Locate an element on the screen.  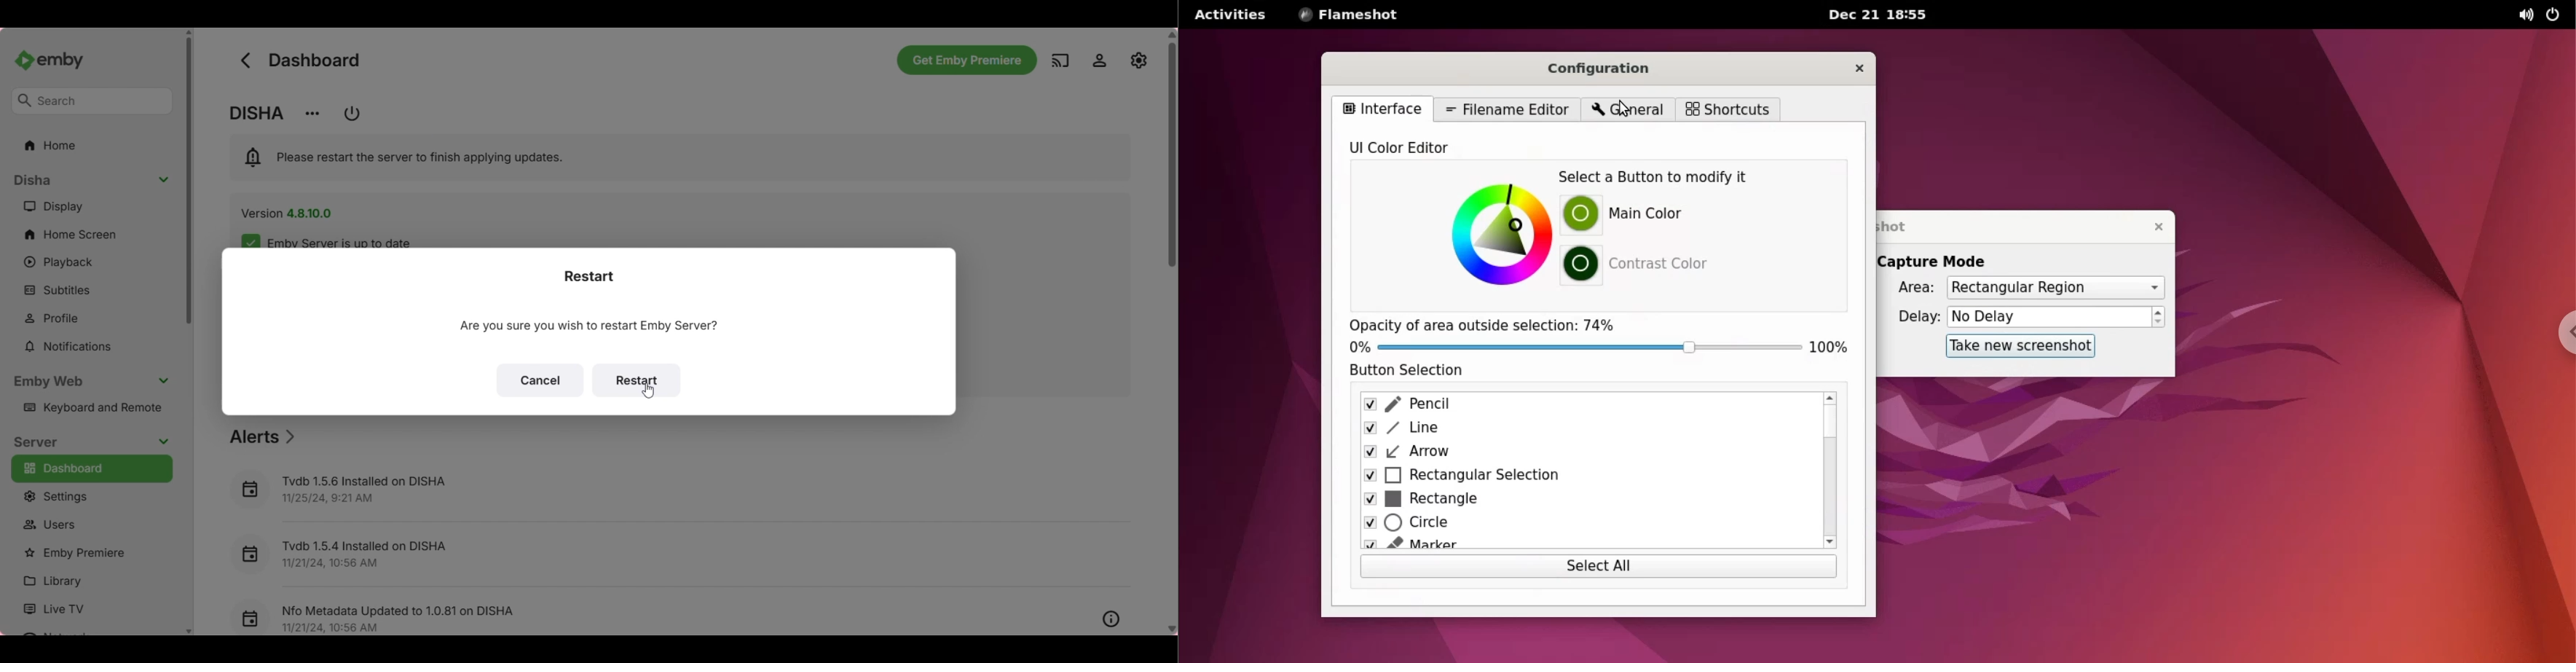
Play on another device is located at coordinates (1060, 60).